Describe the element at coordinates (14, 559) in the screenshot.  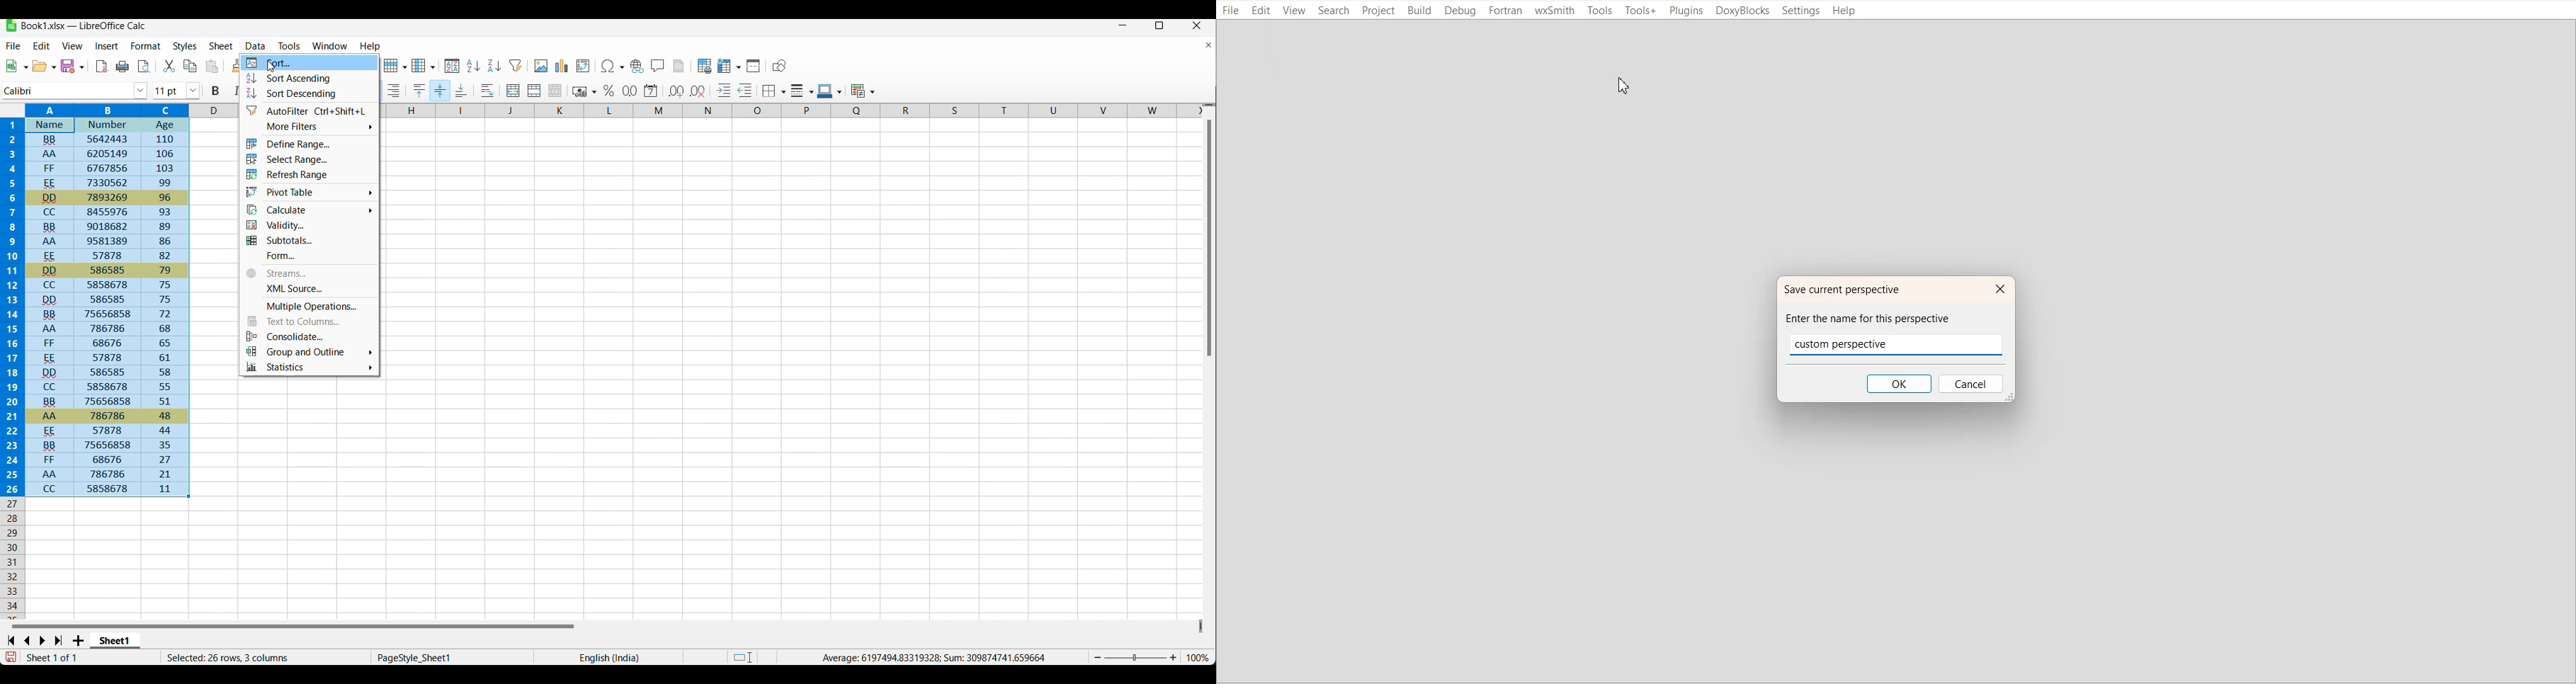
I see `Rows marker` at that location.